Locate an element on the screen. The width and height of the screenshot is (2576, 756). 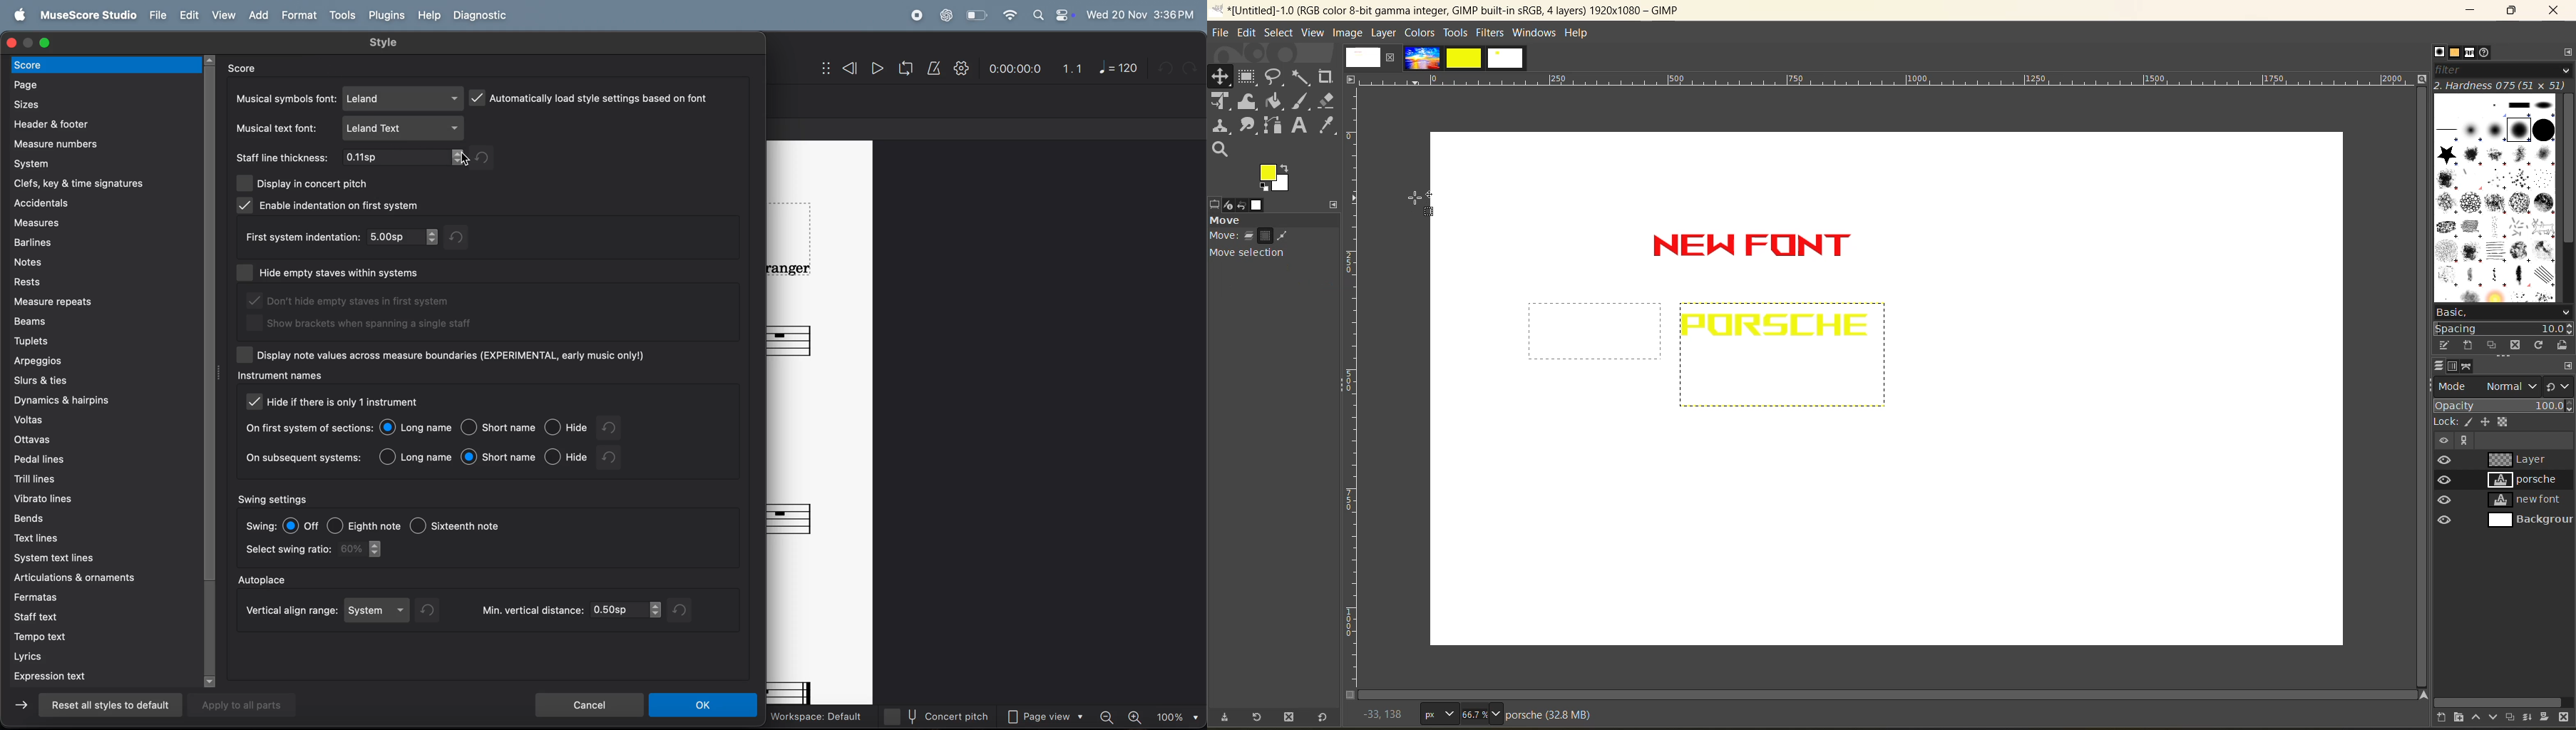
layers is located at coordinates (2433, 367).